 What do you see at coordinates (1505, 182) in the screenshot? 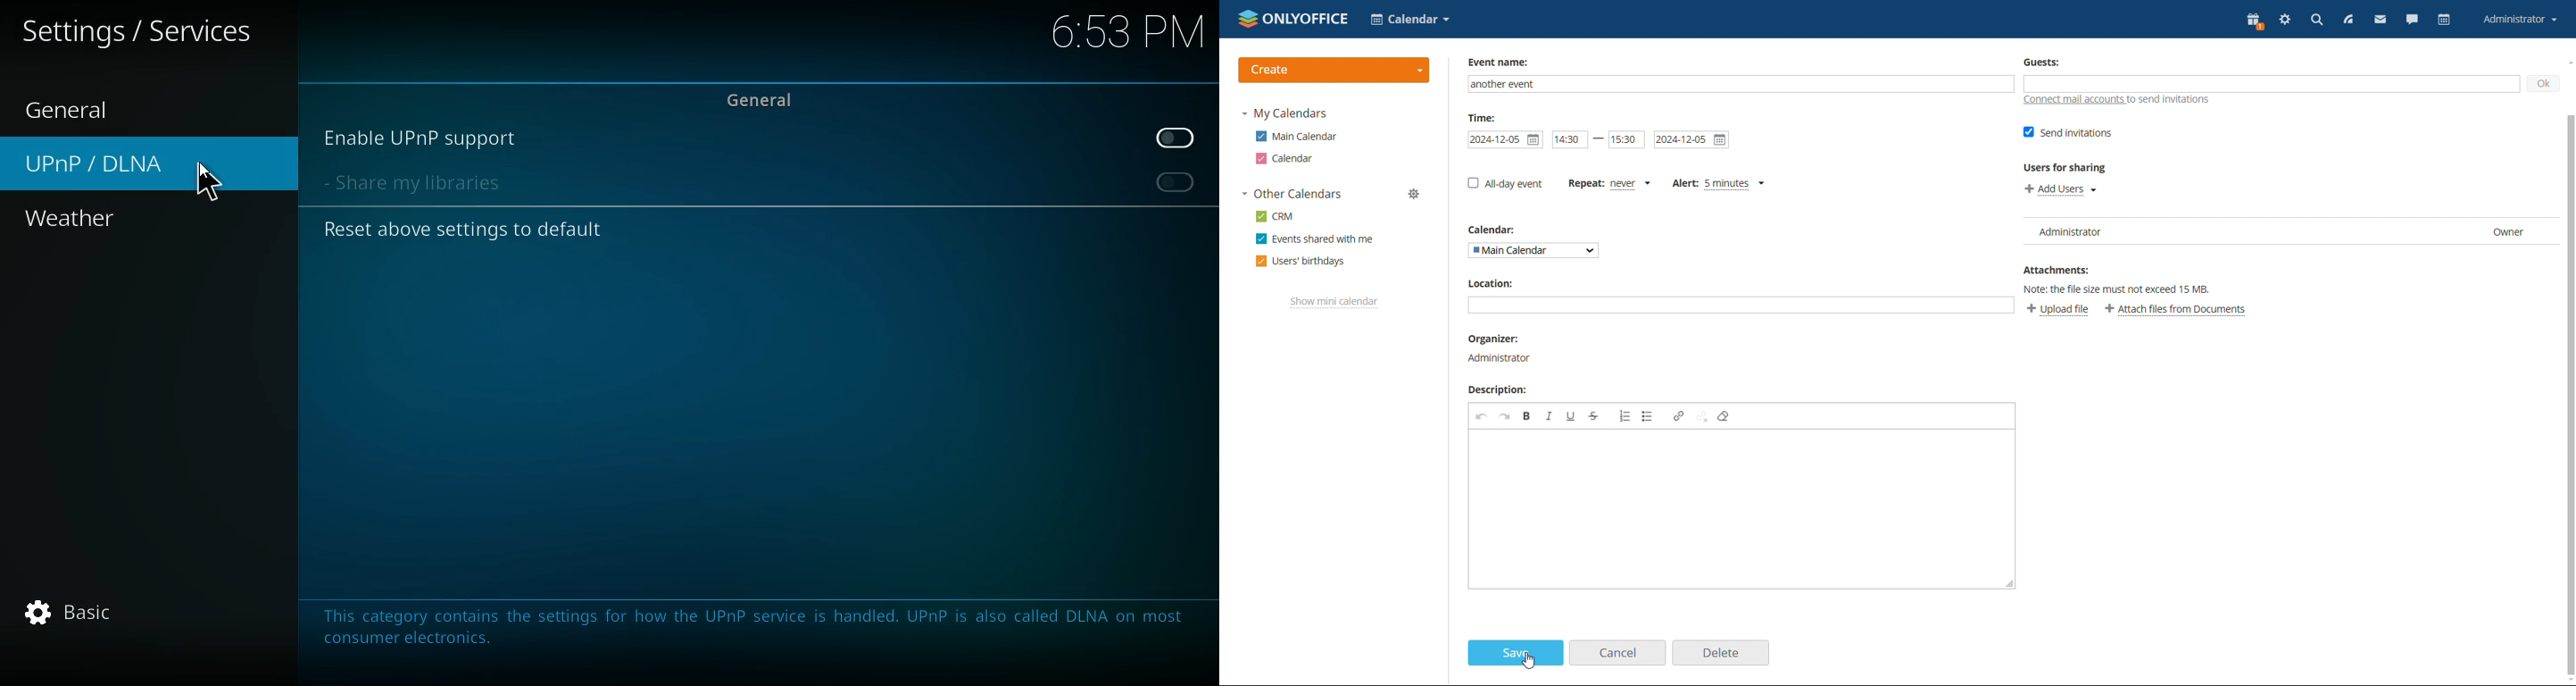
I see `all-day event checkbox` at bounding box center [1505, 182].